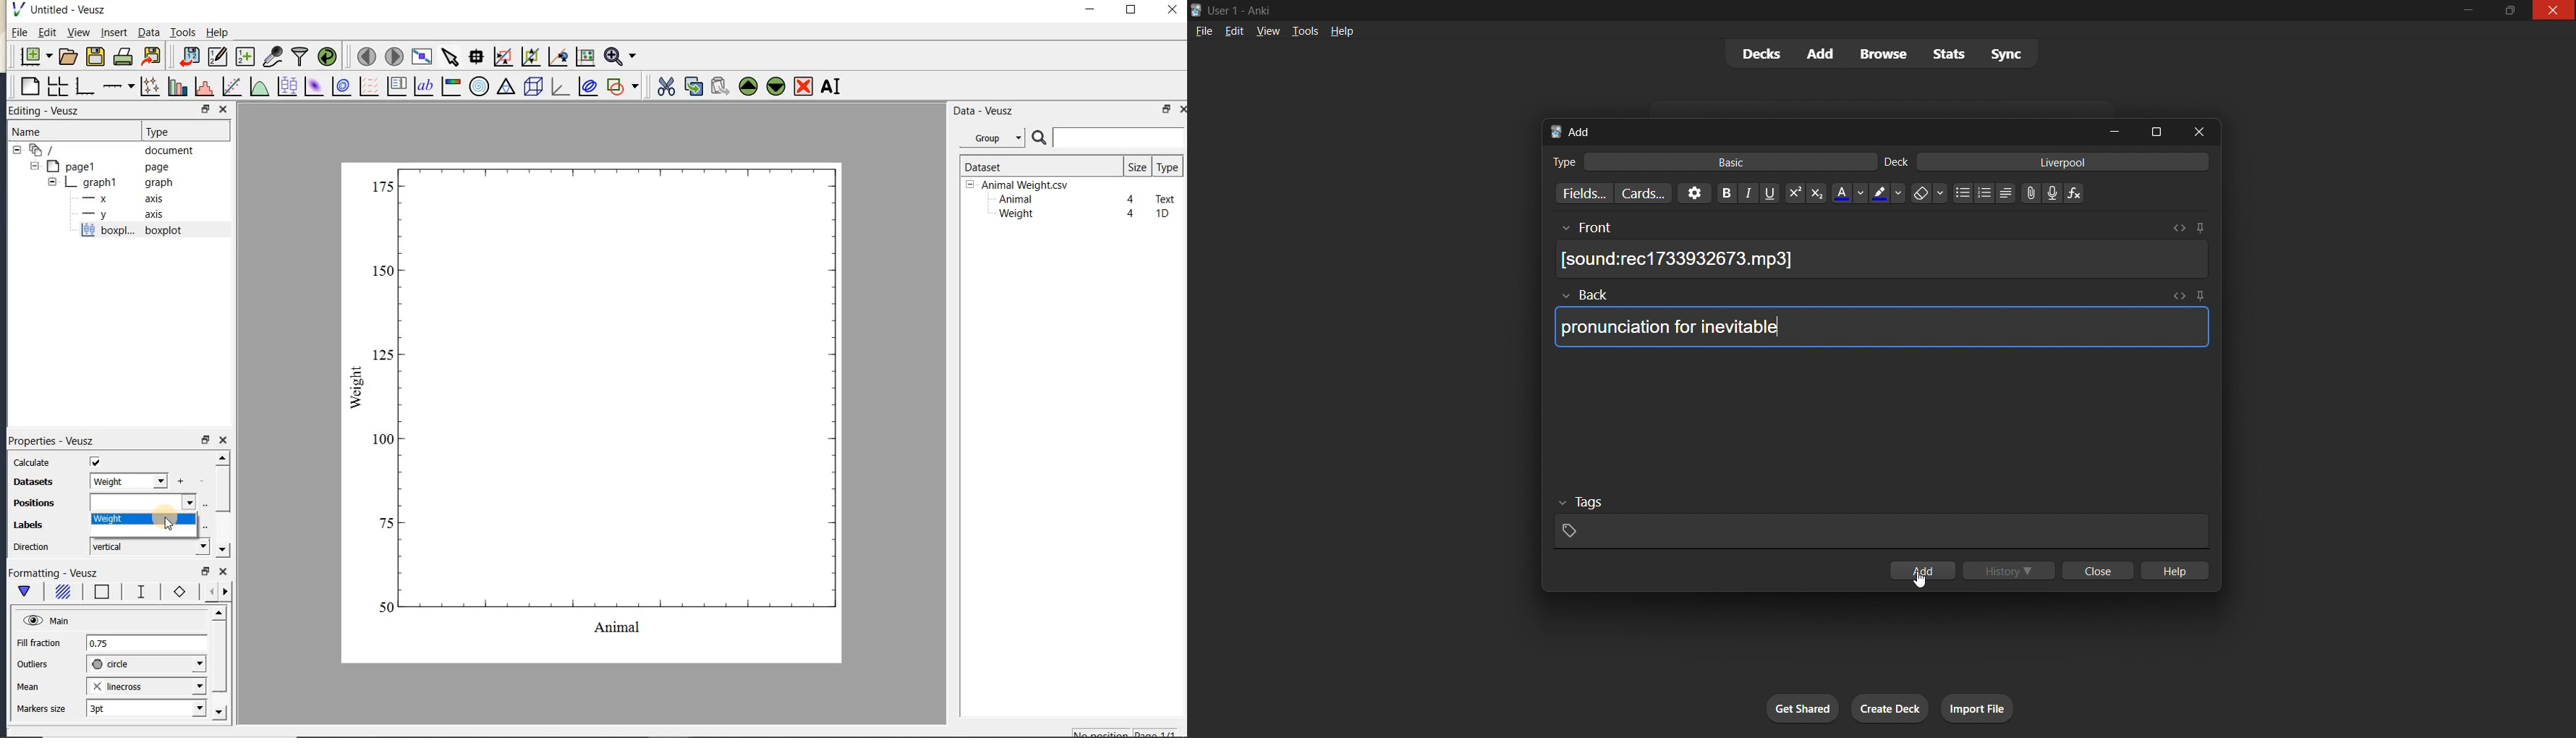 Image resolution: width=2576 pixels, height=756 pixels. What do you see at coordinates (2077, 194) in the screenshot?
I see `equation` at bounding box center [2077, 194].